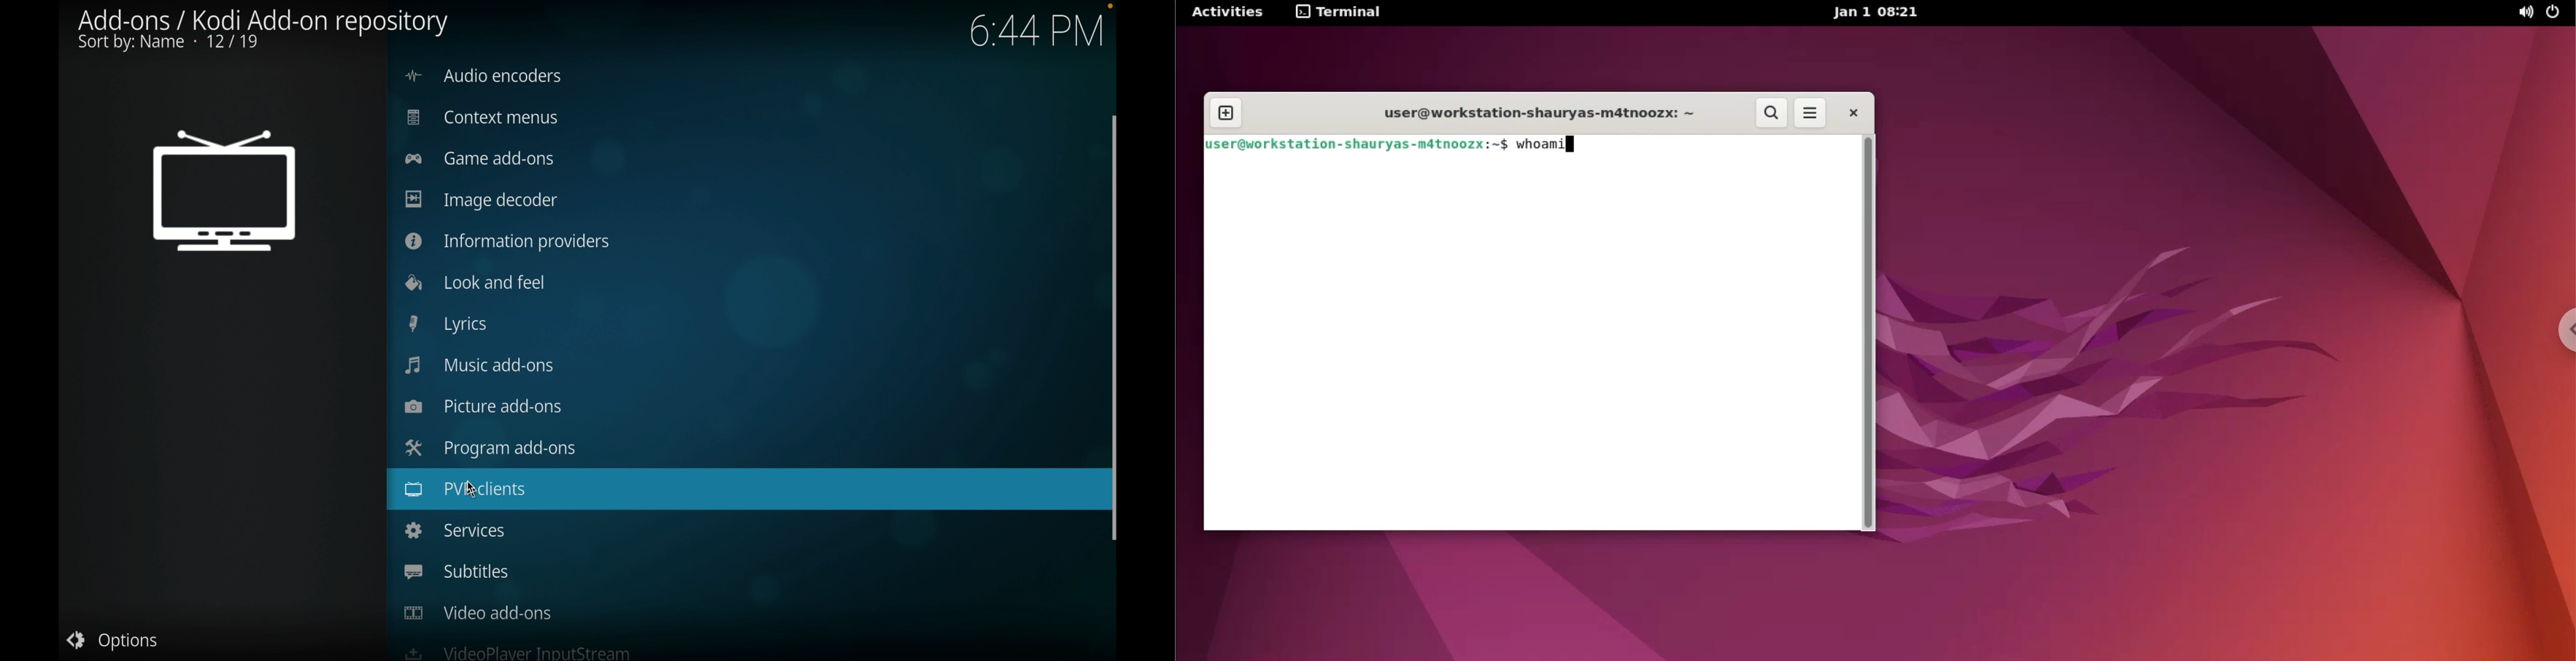  I want to click on 6:44 PM, so click(1038, 27).